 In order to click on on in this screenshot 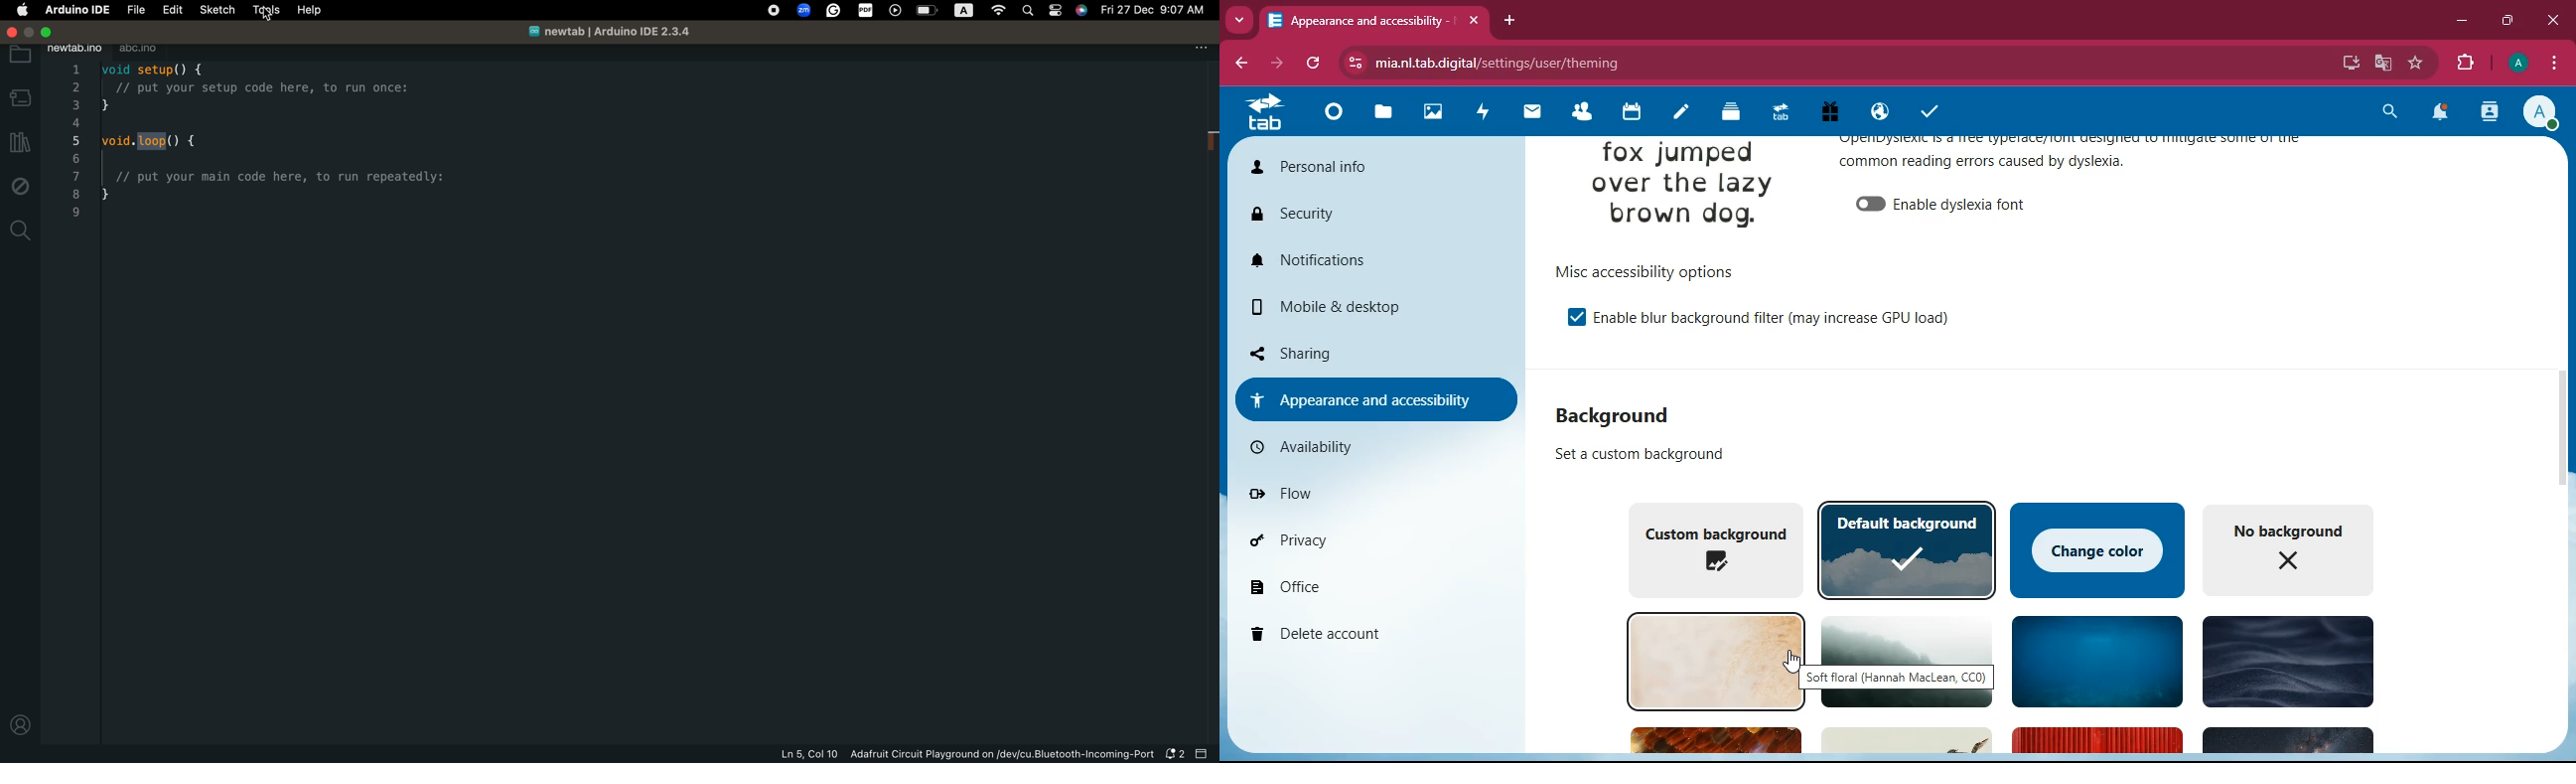, I will do `click(1574, 316)`.